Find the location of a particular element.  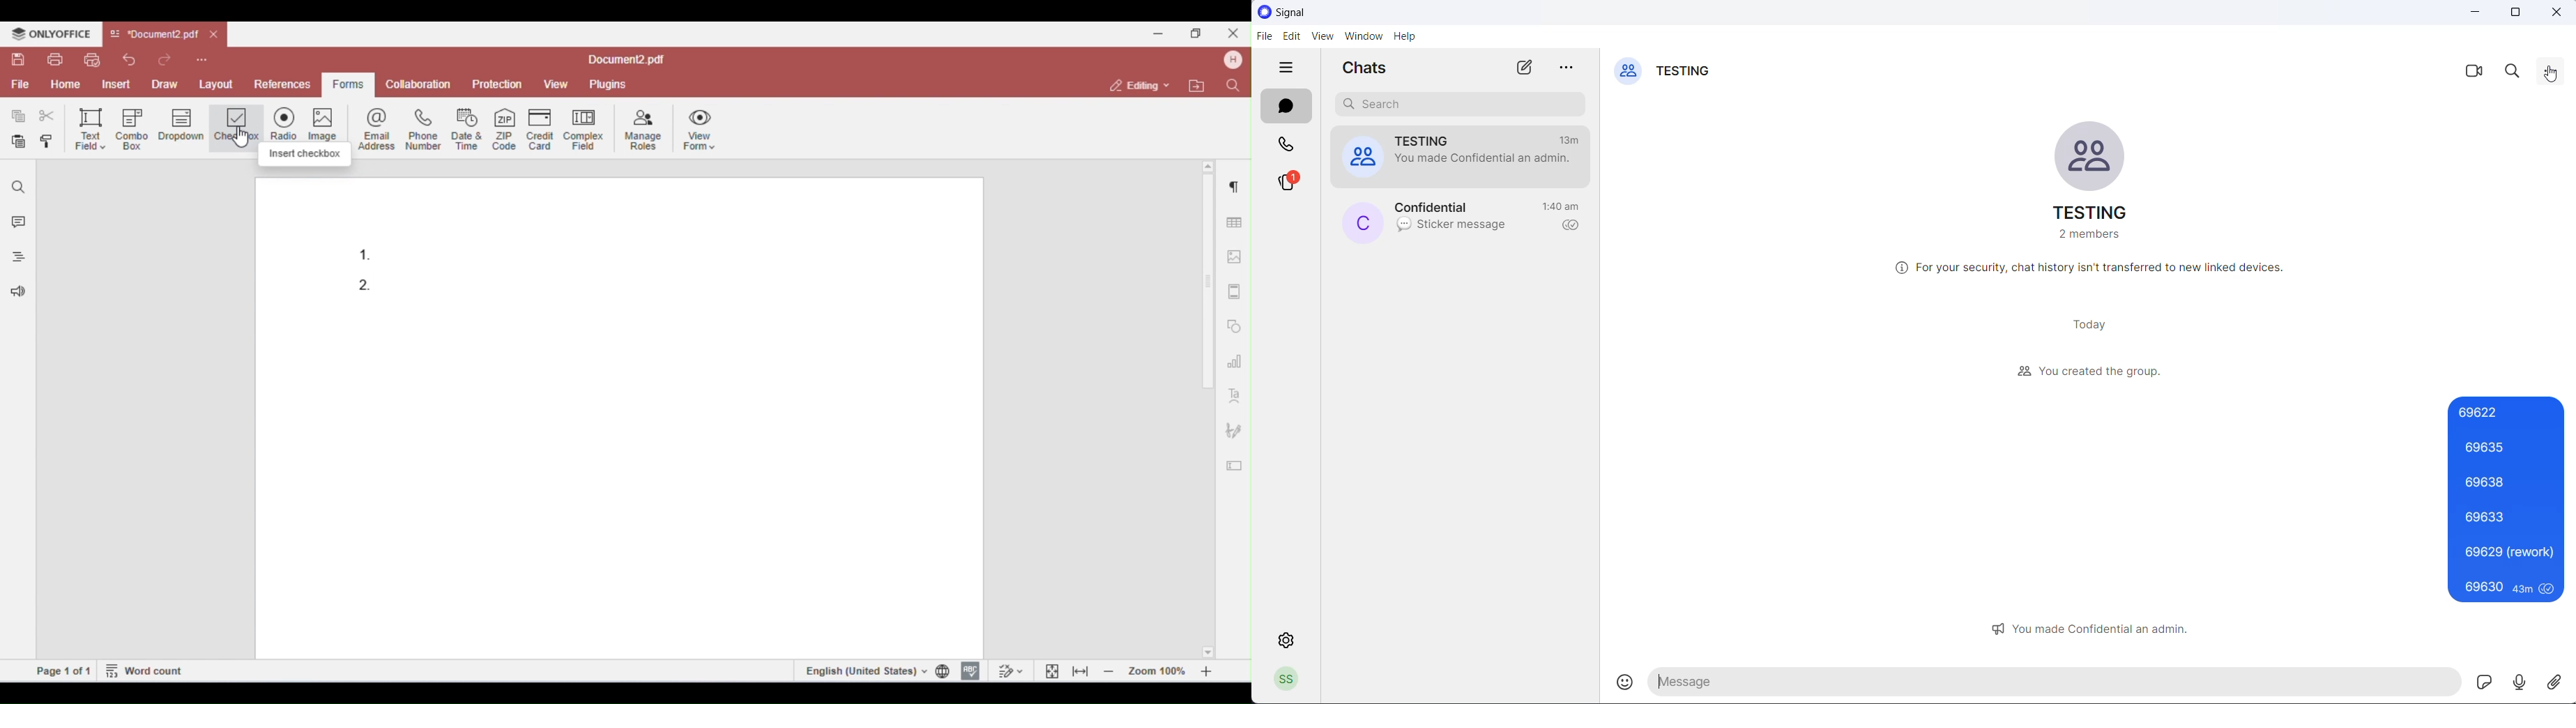

last message is located at coordinates (1454, 228).